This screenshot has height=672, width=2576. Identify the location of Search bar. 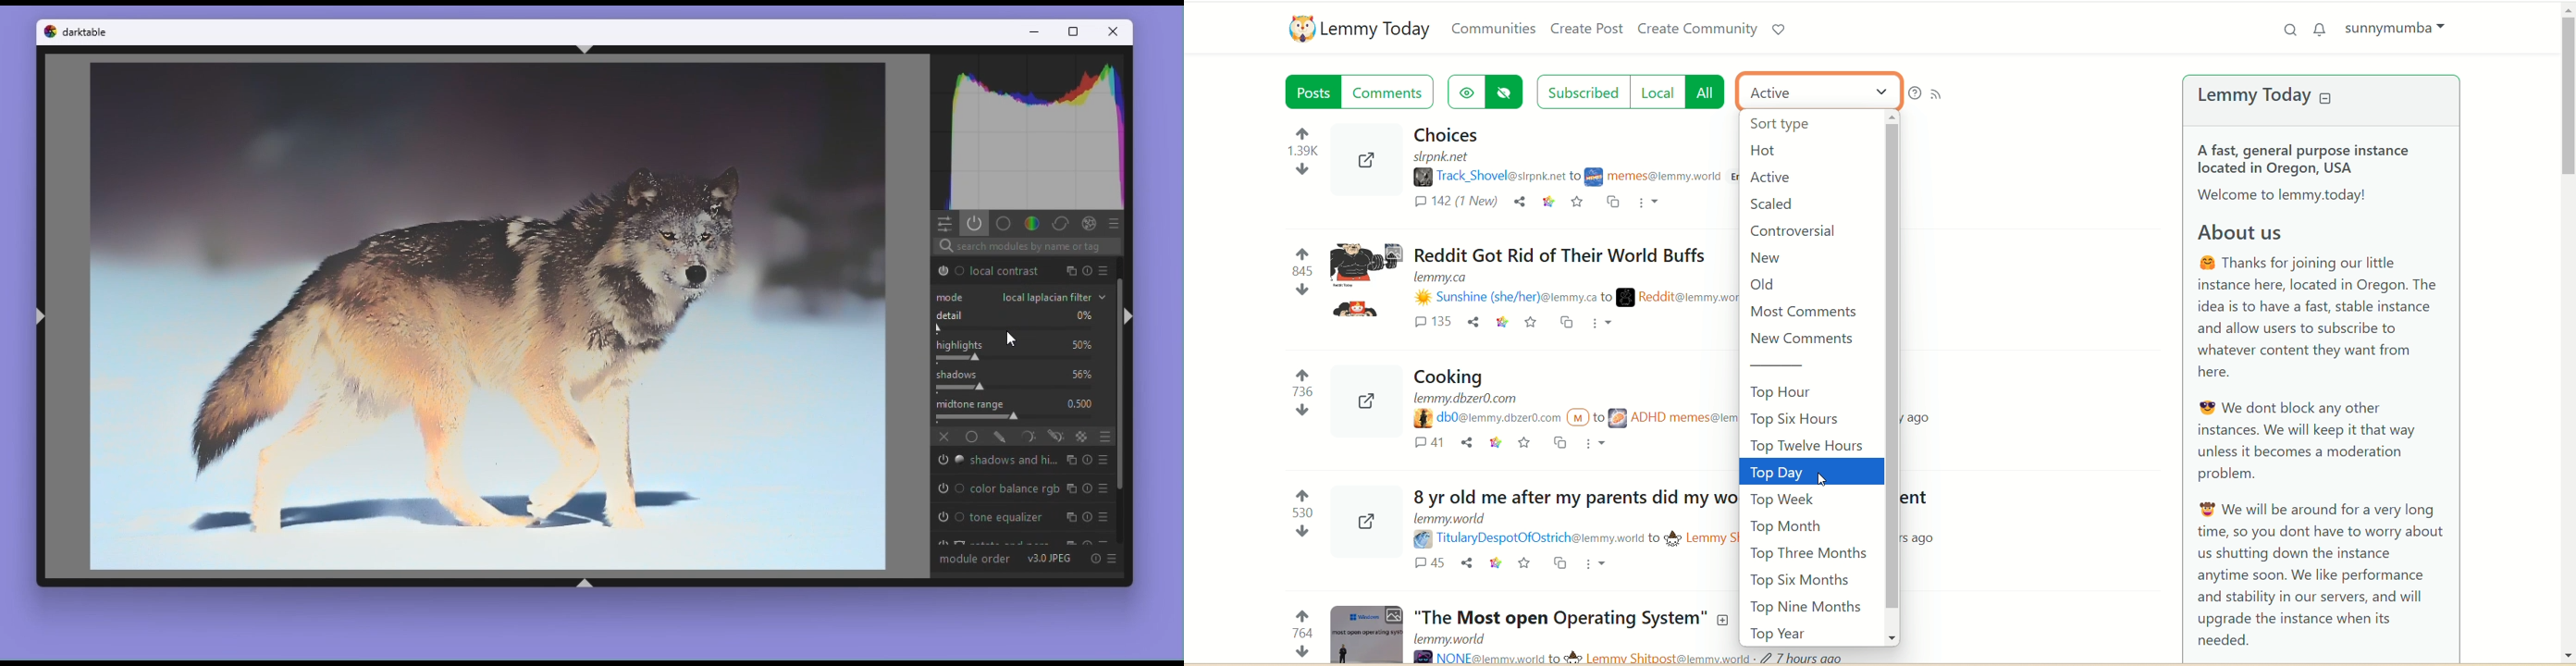
(1028, 245).